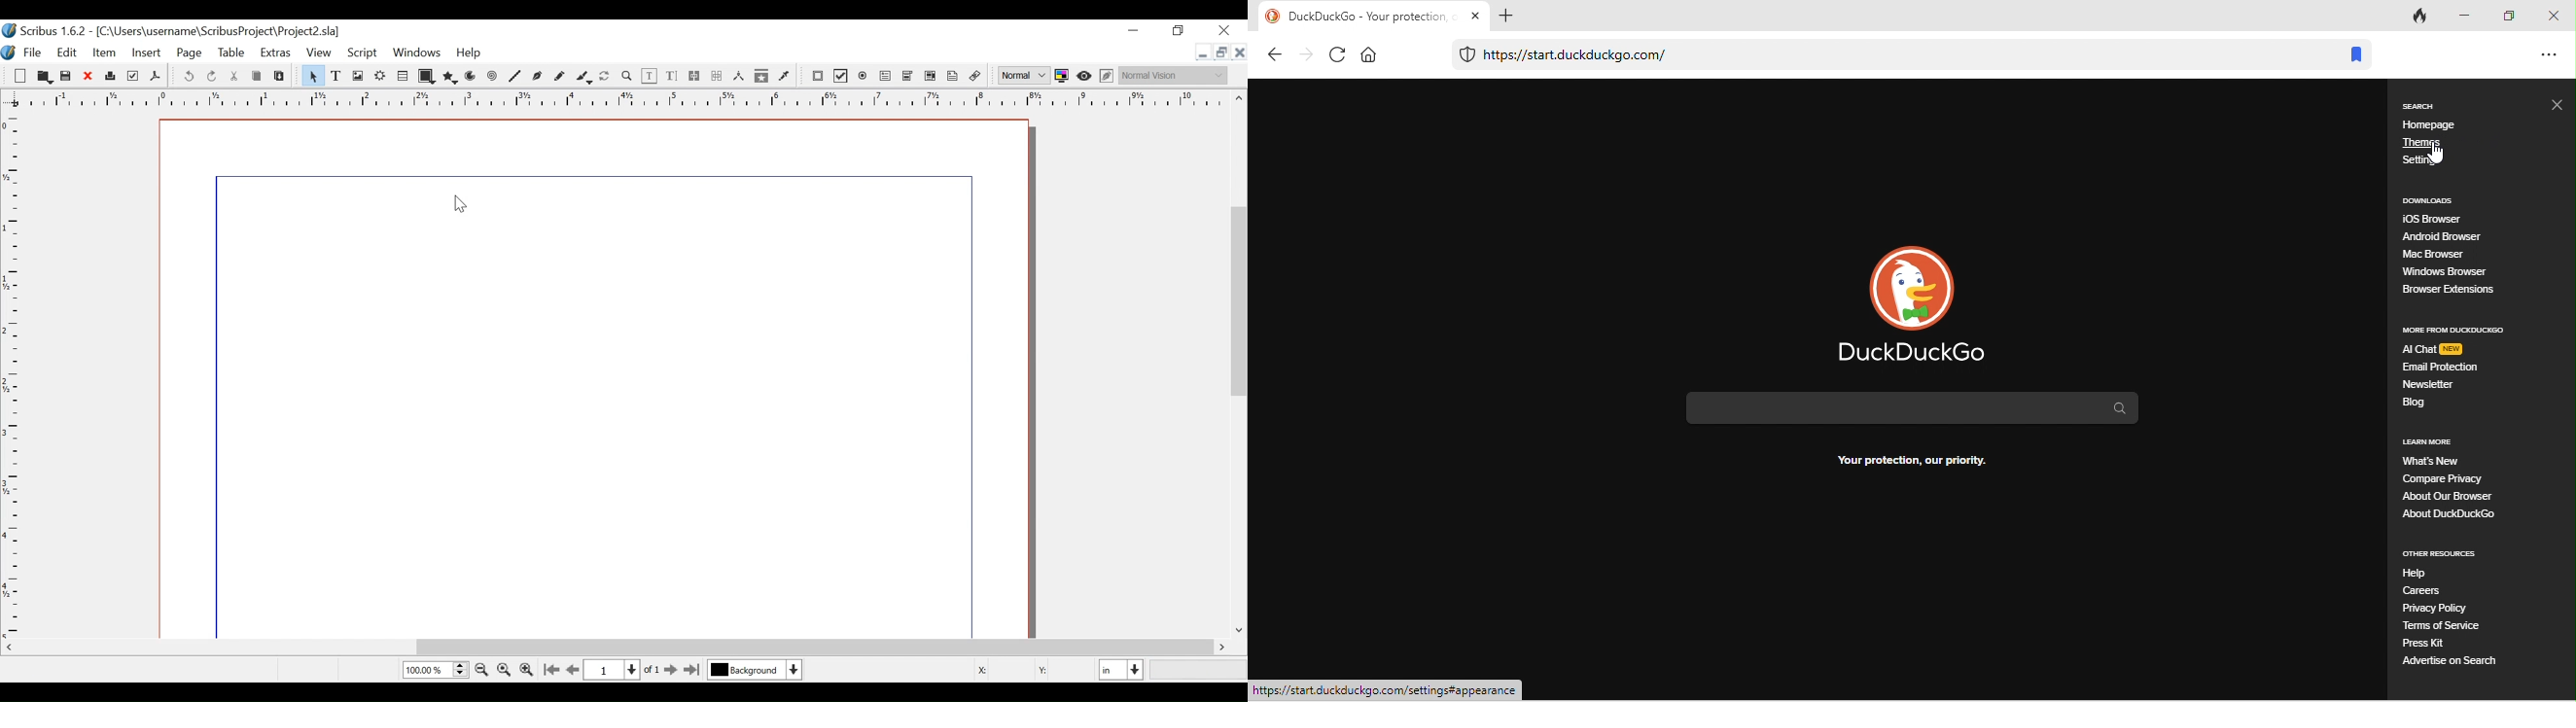 This screenshot has width=2576, height=728. What do you see at coordinates (2421, 18) in the screenshot?
I see `track tab` at bounding box center [2421, 18].